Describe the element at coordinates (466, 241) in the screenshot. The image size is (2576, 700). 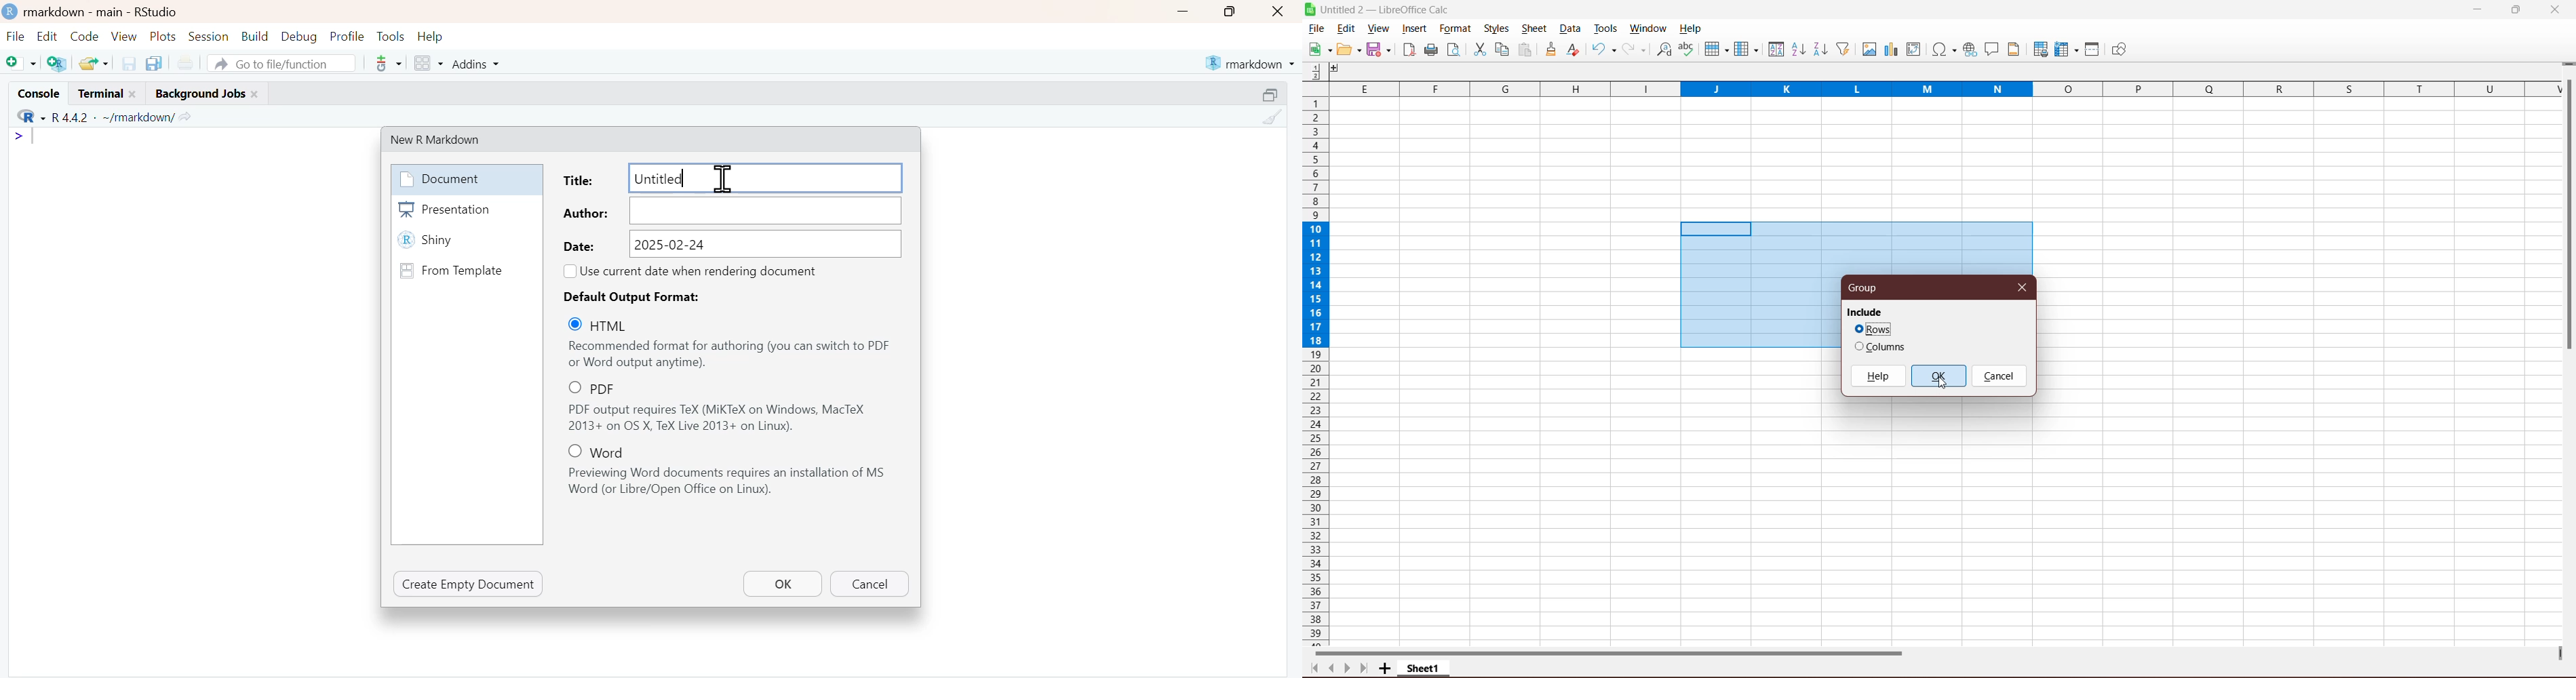
I see `Shiny` at that location.